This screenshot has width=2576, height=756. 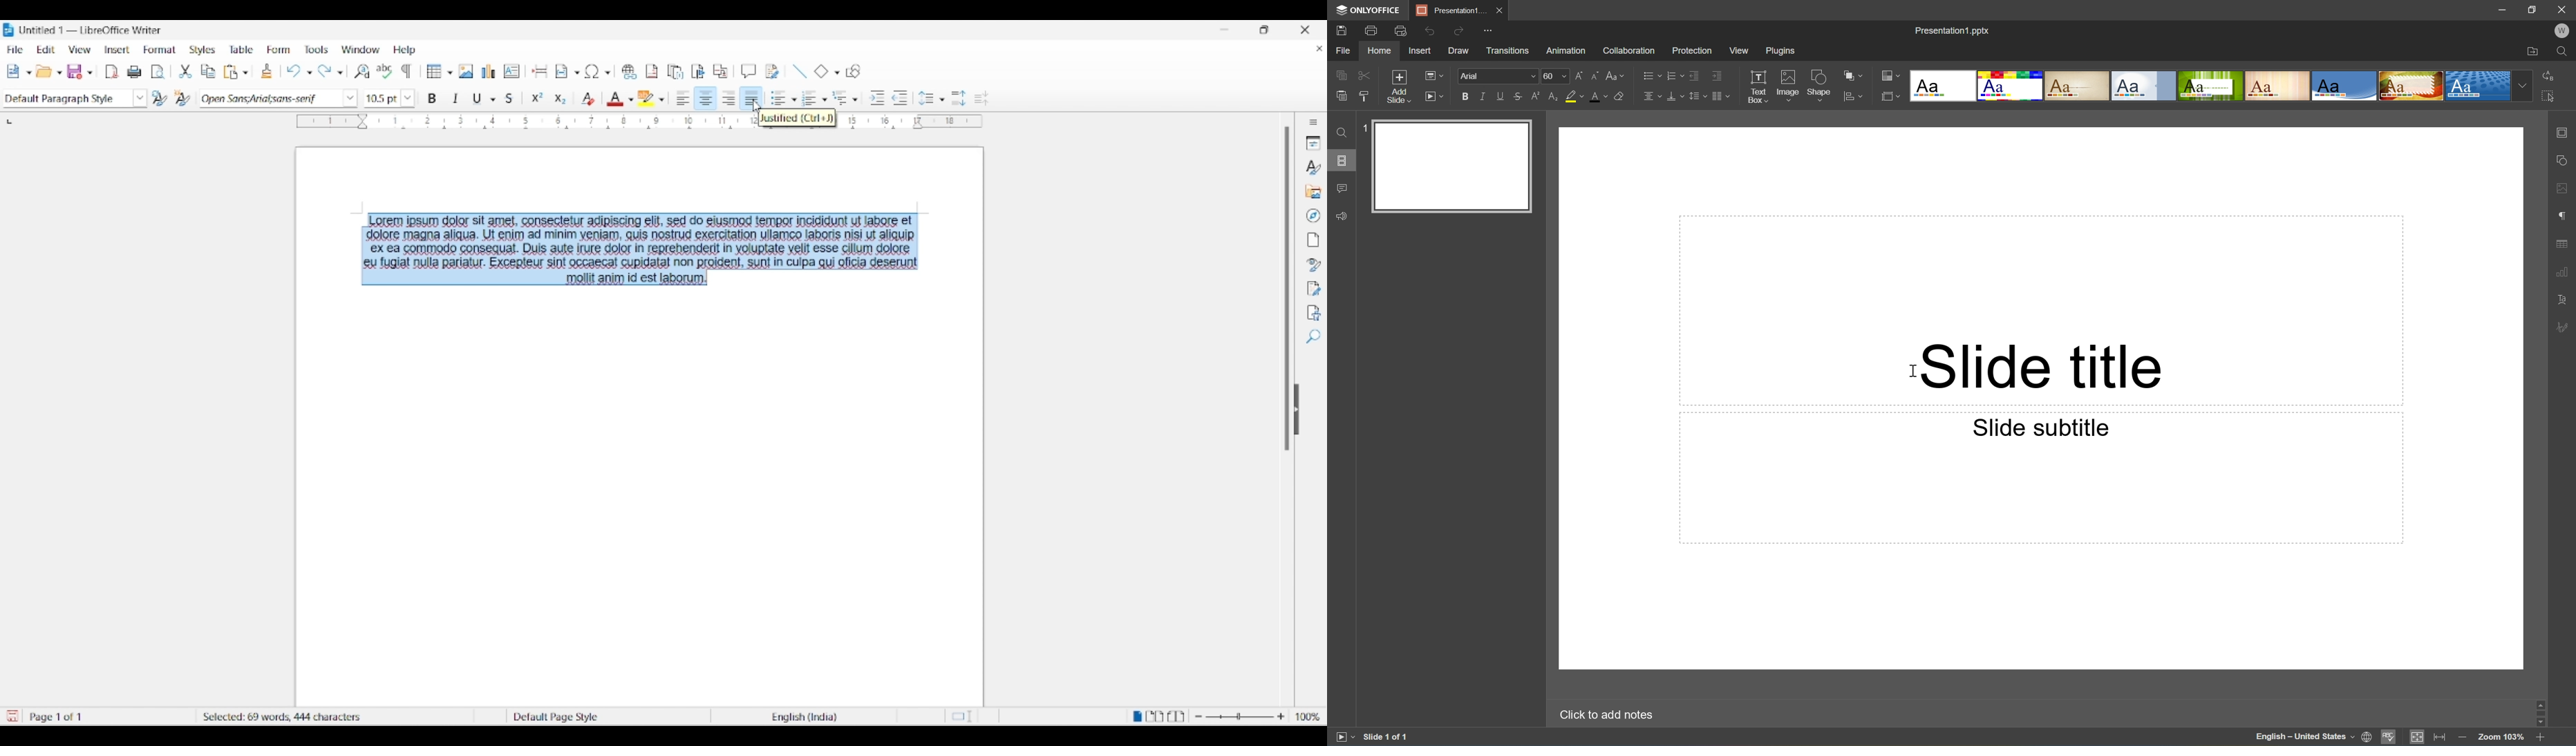 What do you see at coordinates (652, 72) in the screenshot?
I see `Insert footnote` at bounding box center [652, 72].